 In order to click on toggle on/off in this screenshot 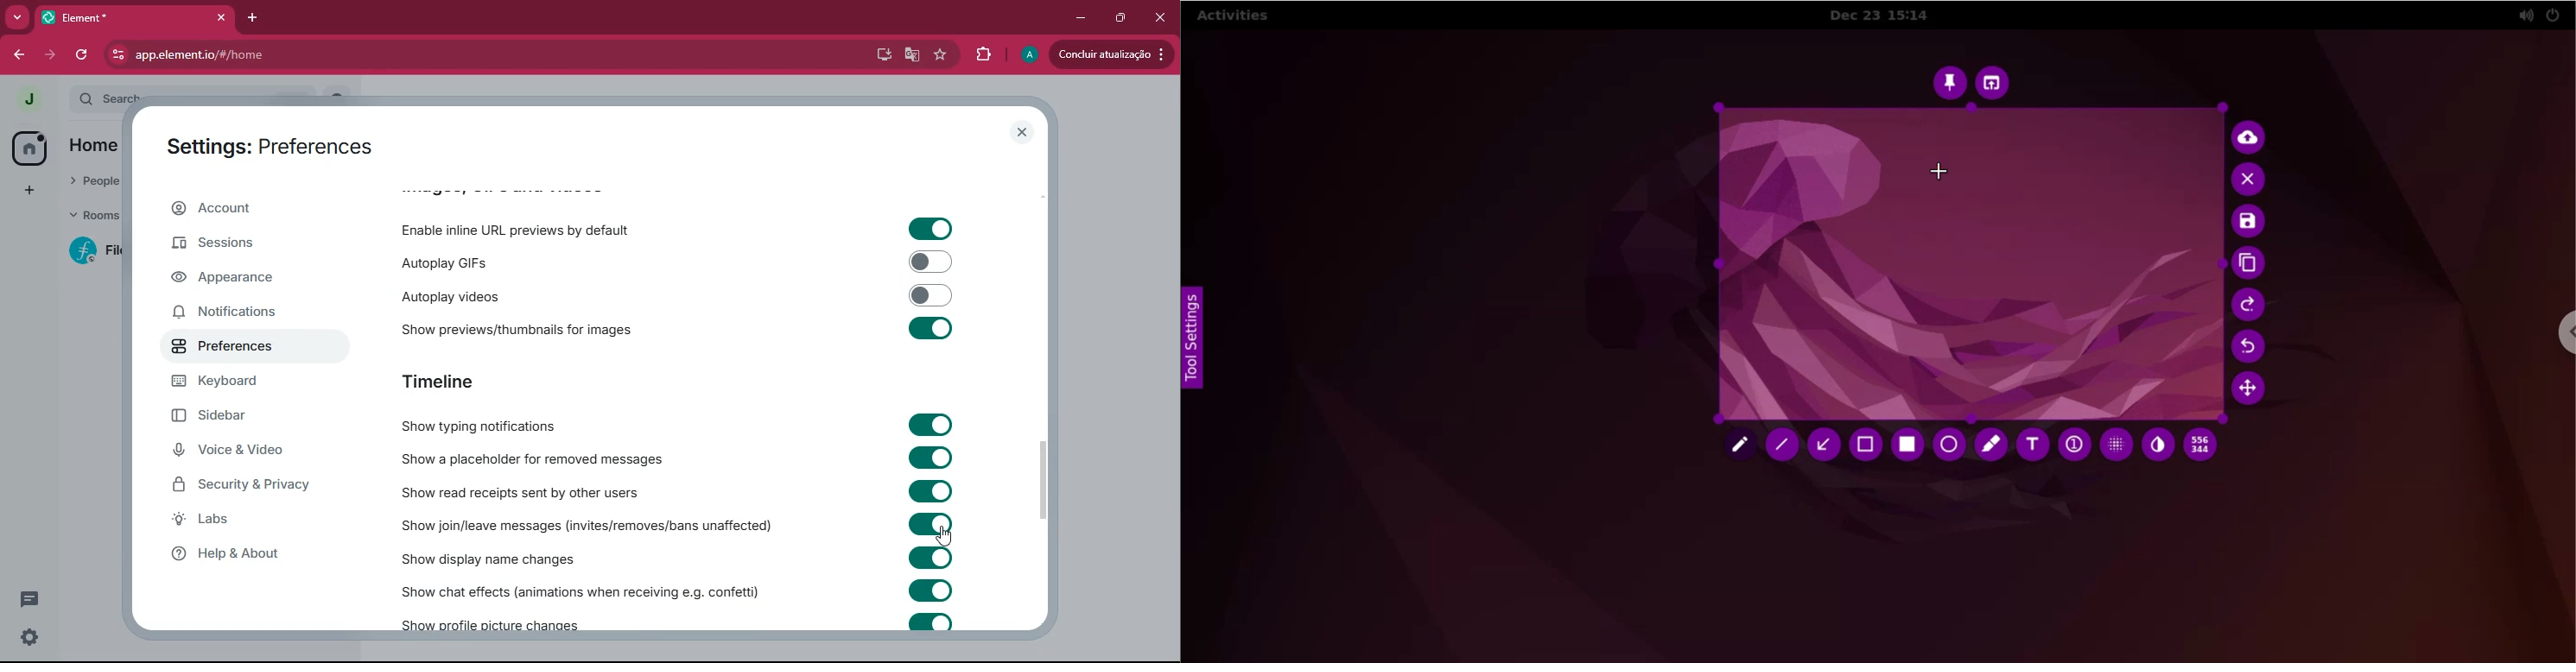, I will do `click(930, 524)`.